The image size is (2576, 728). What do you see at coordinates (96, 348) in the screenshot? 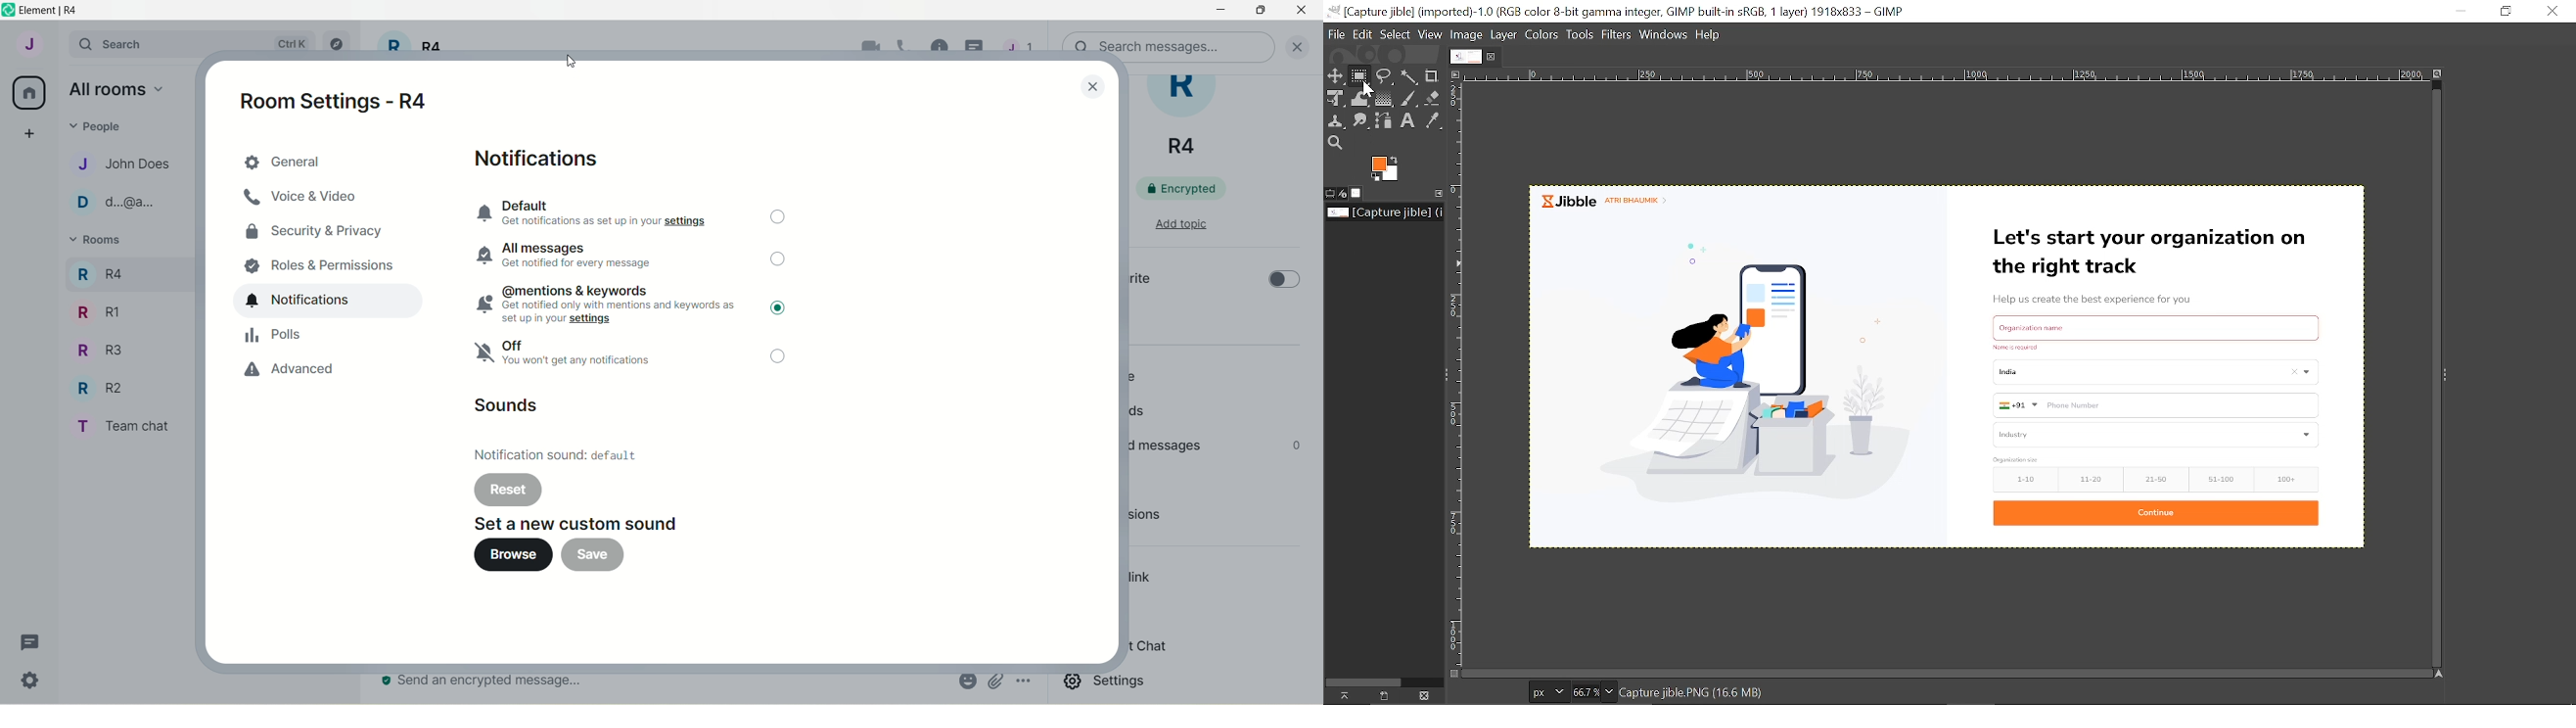
I see `R R3` at bounding box center [96, 348].